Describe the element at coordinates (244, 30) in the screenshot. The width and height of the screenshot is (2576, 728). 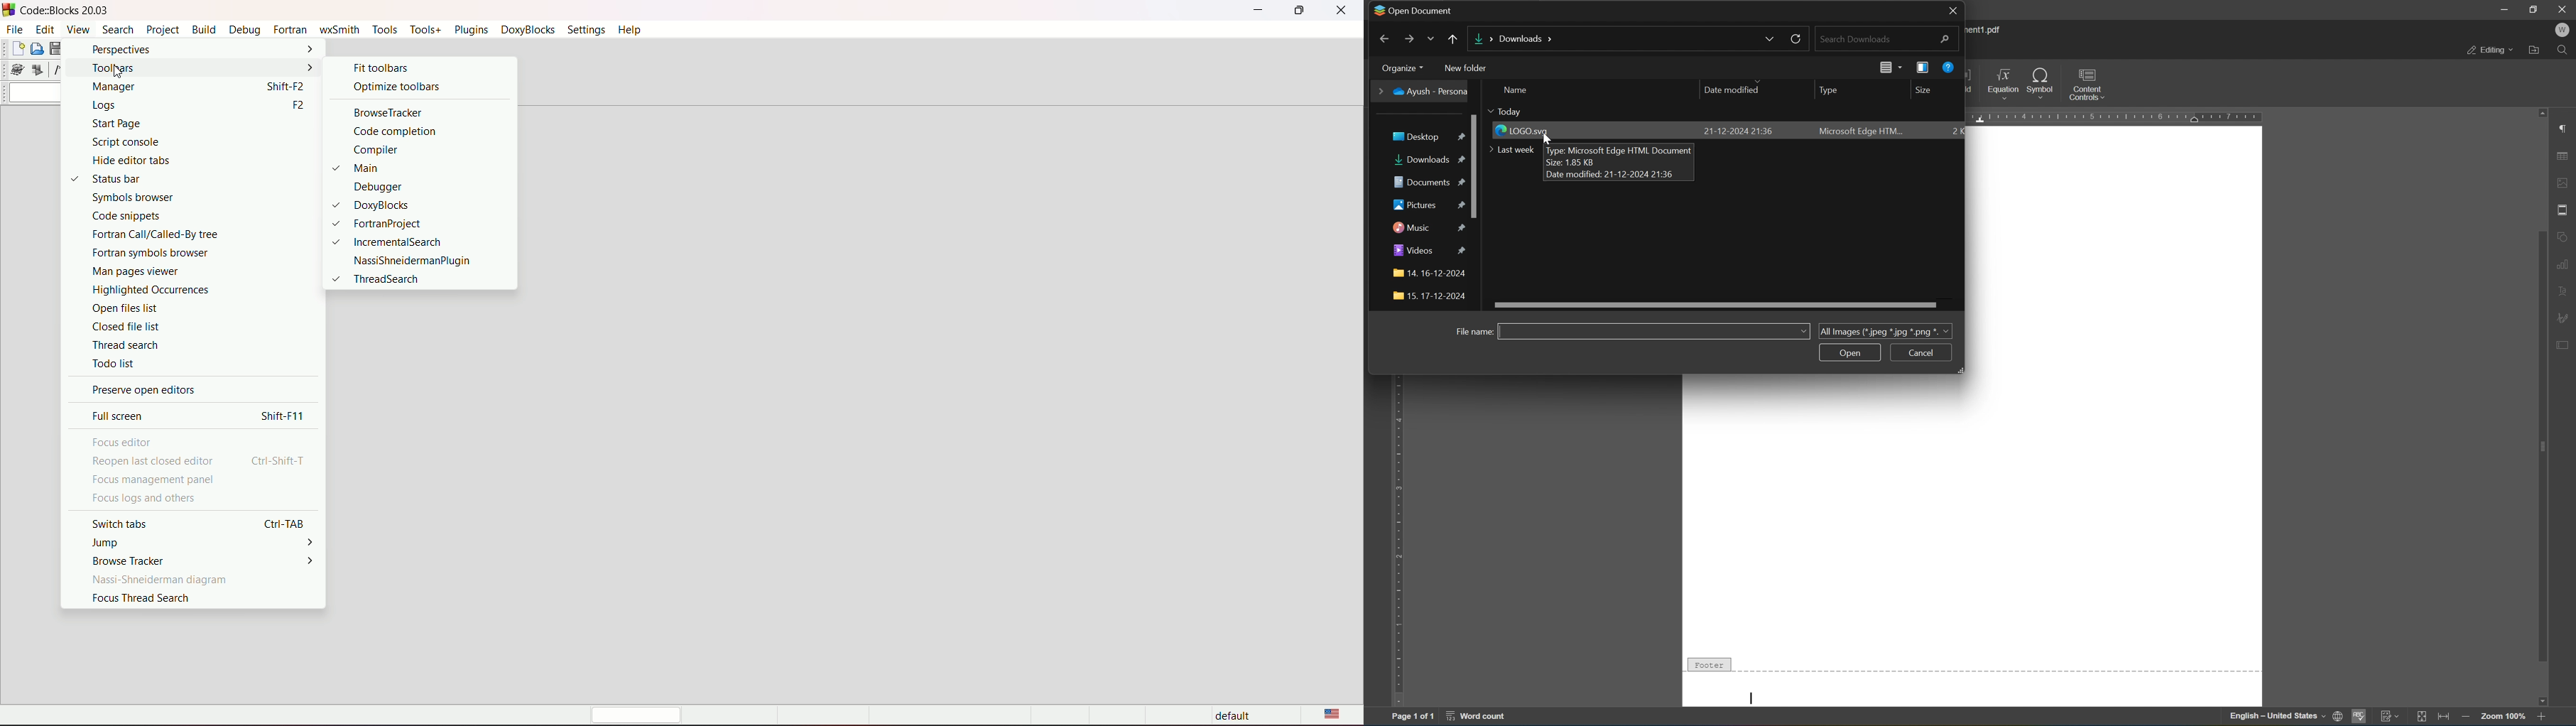
I see `debug` at that location.